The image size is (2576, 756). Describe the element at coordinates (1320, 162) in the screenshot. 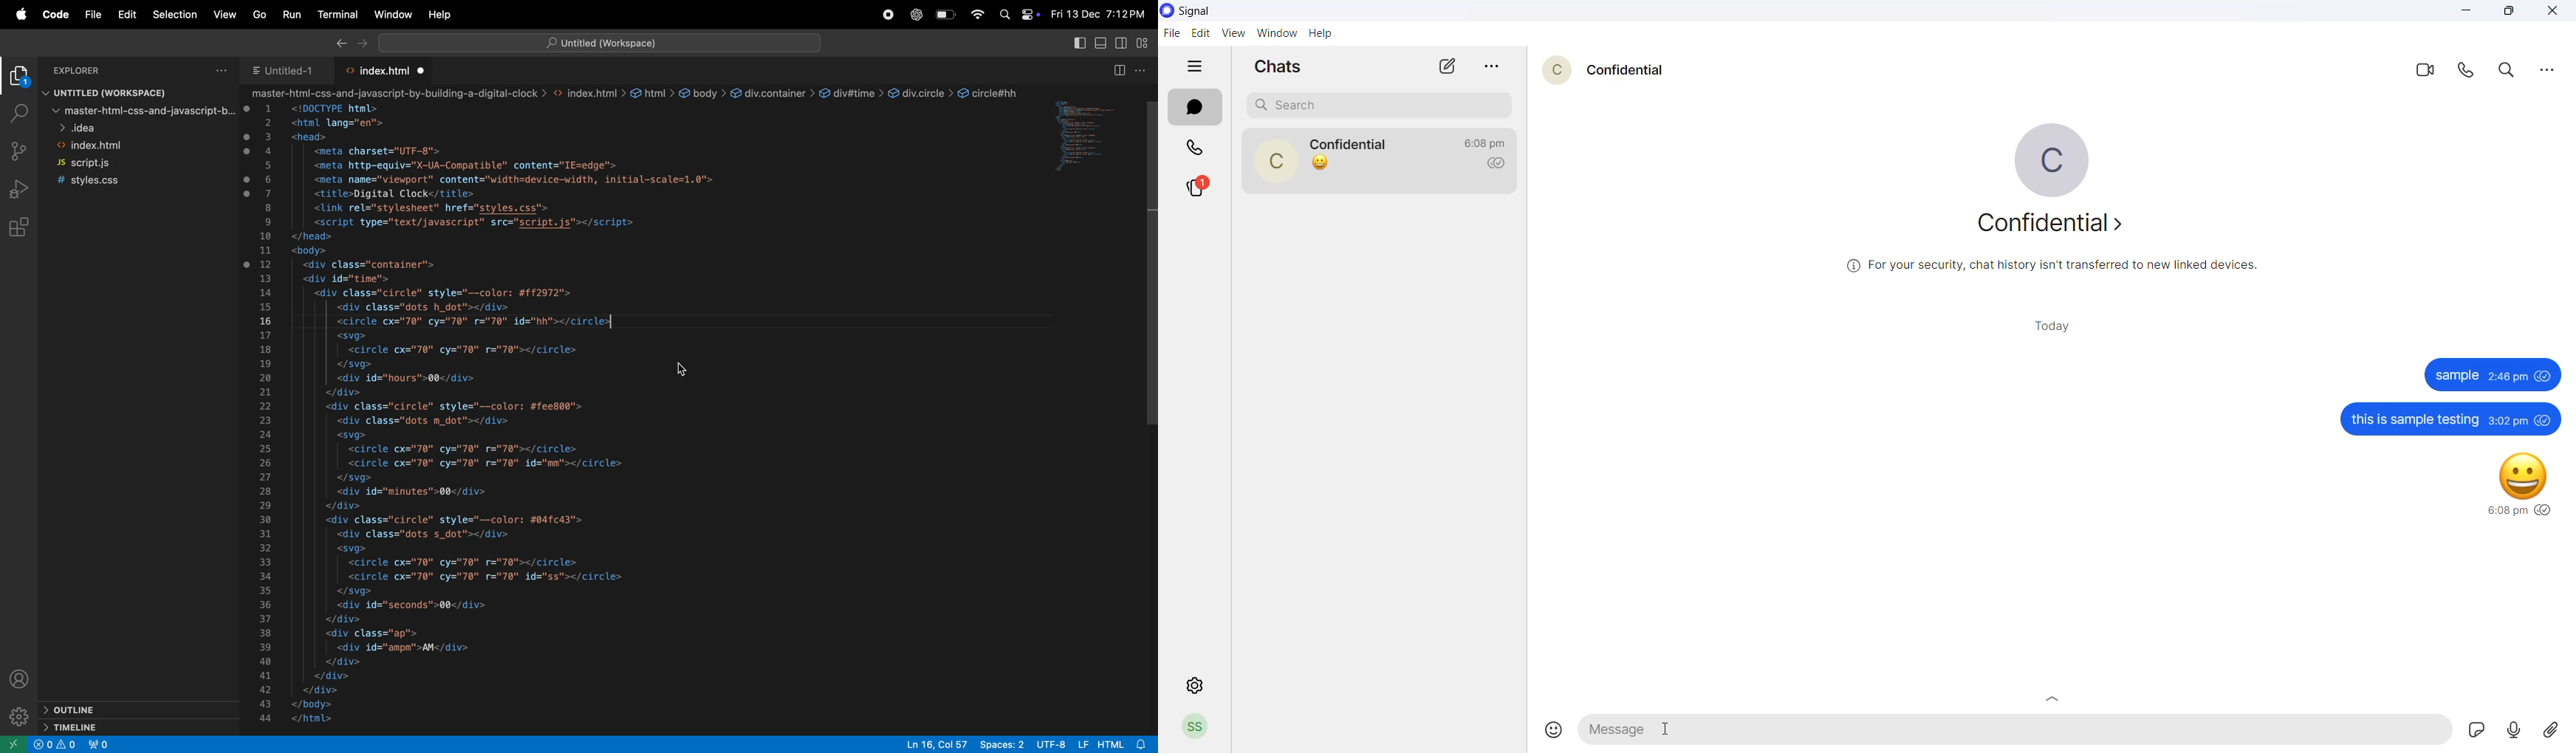

I see `last message` at that location.